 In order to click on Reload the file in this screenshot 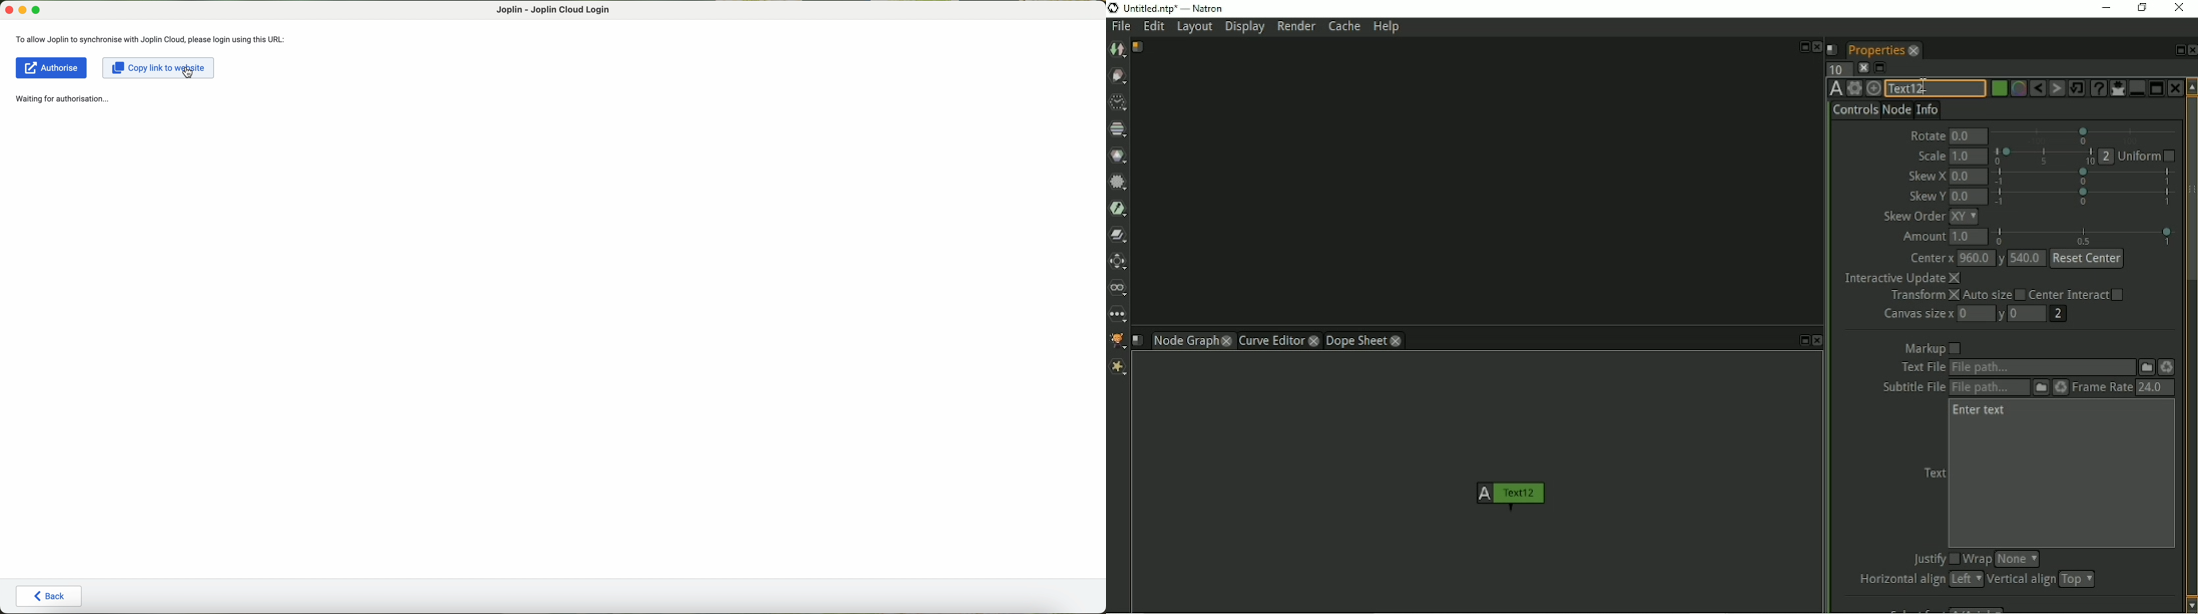, I will do `click(2061, 387)`.